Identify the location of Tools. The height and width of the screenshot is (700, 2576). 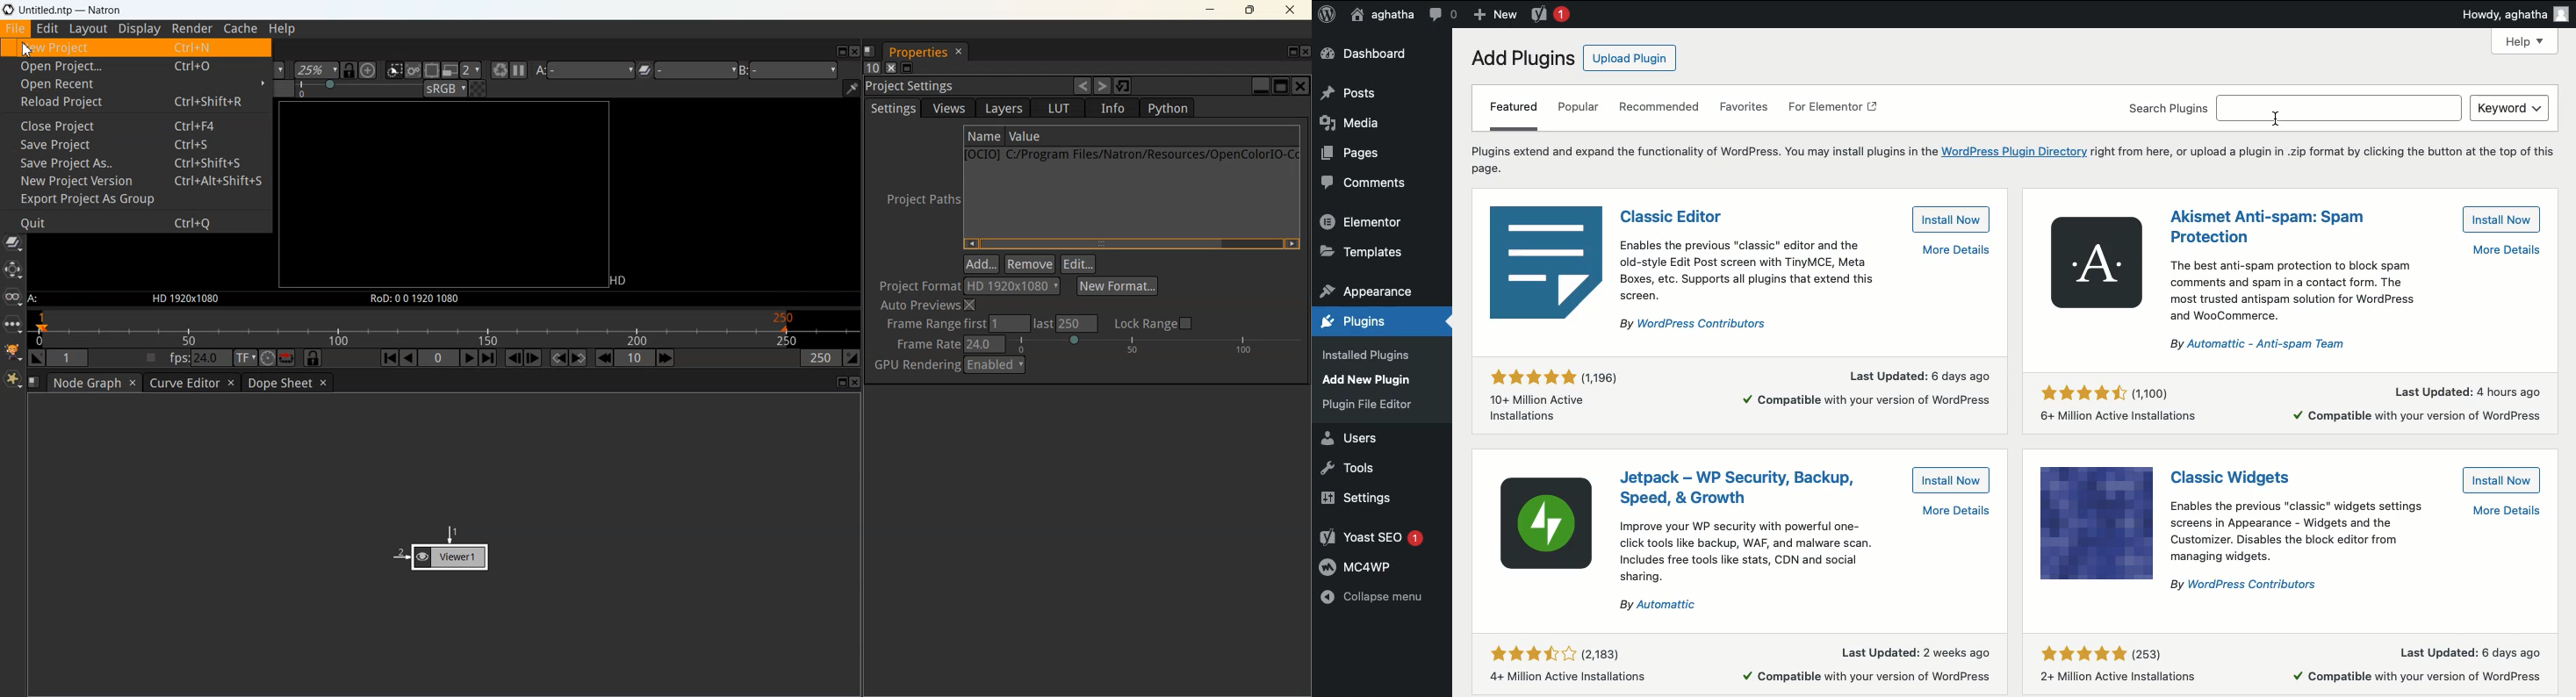
(1356, 469).